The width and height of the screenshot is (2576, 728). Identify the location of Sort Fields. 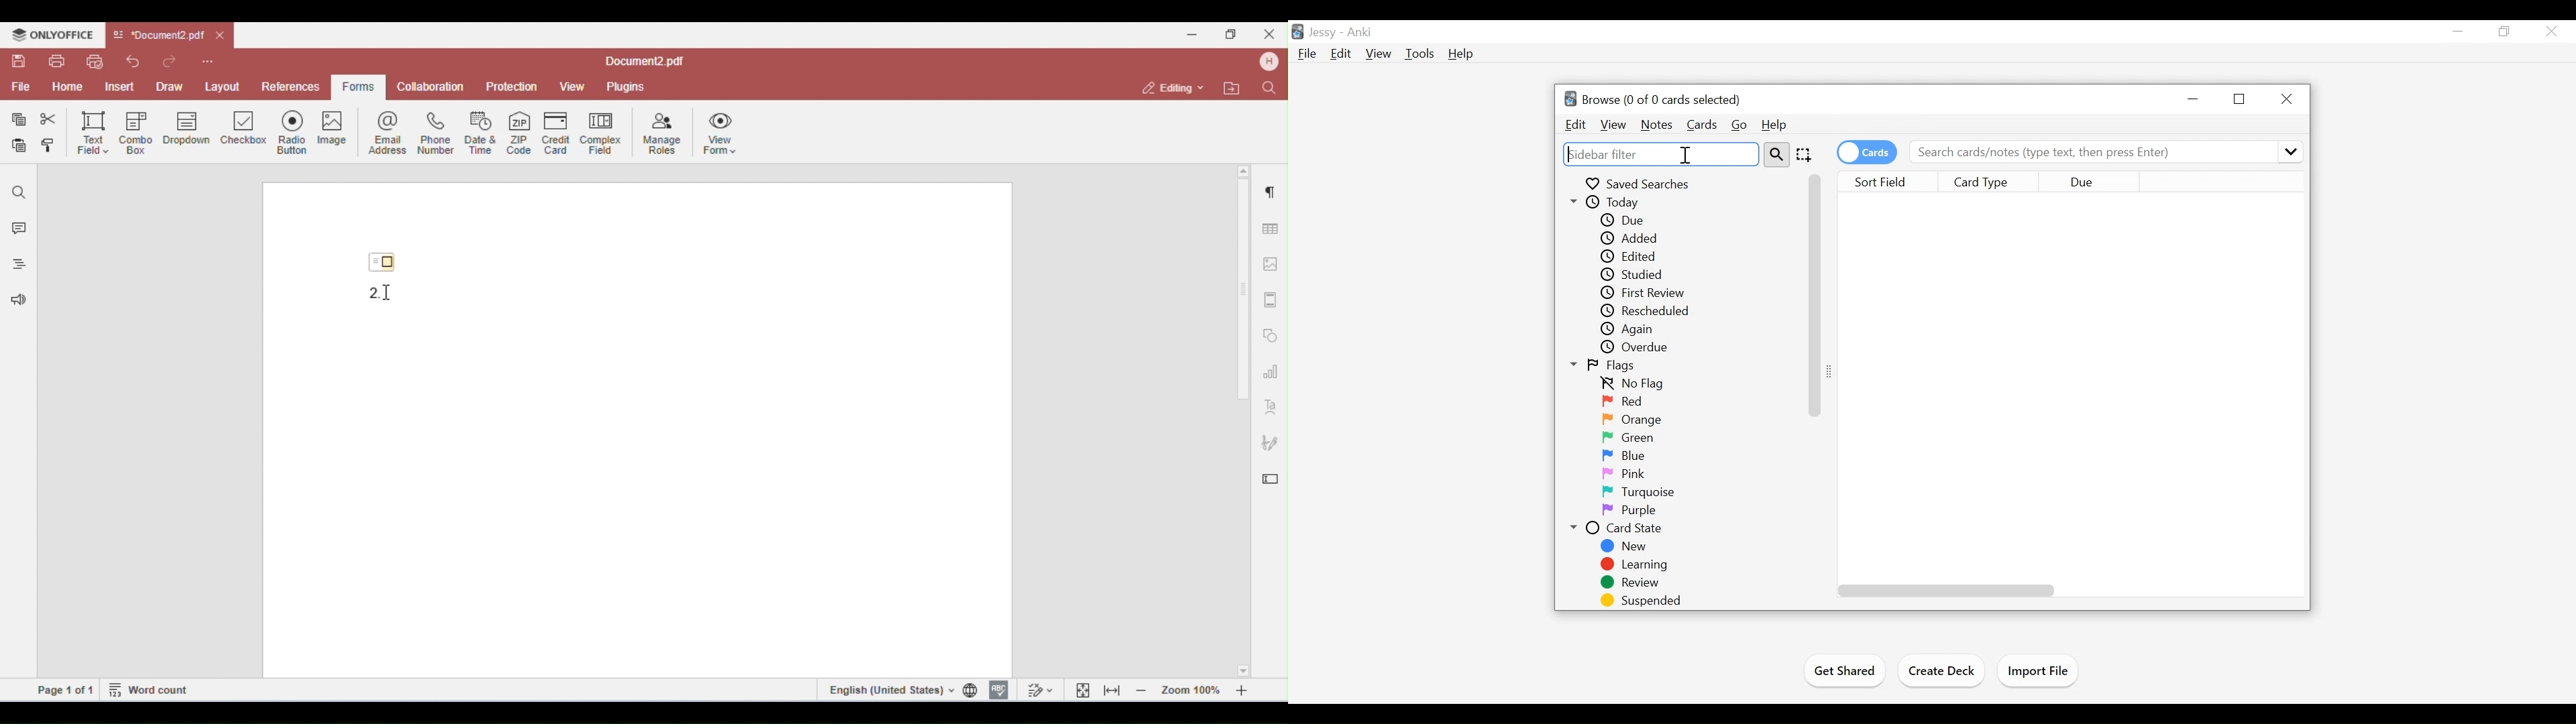
(1892, 182).